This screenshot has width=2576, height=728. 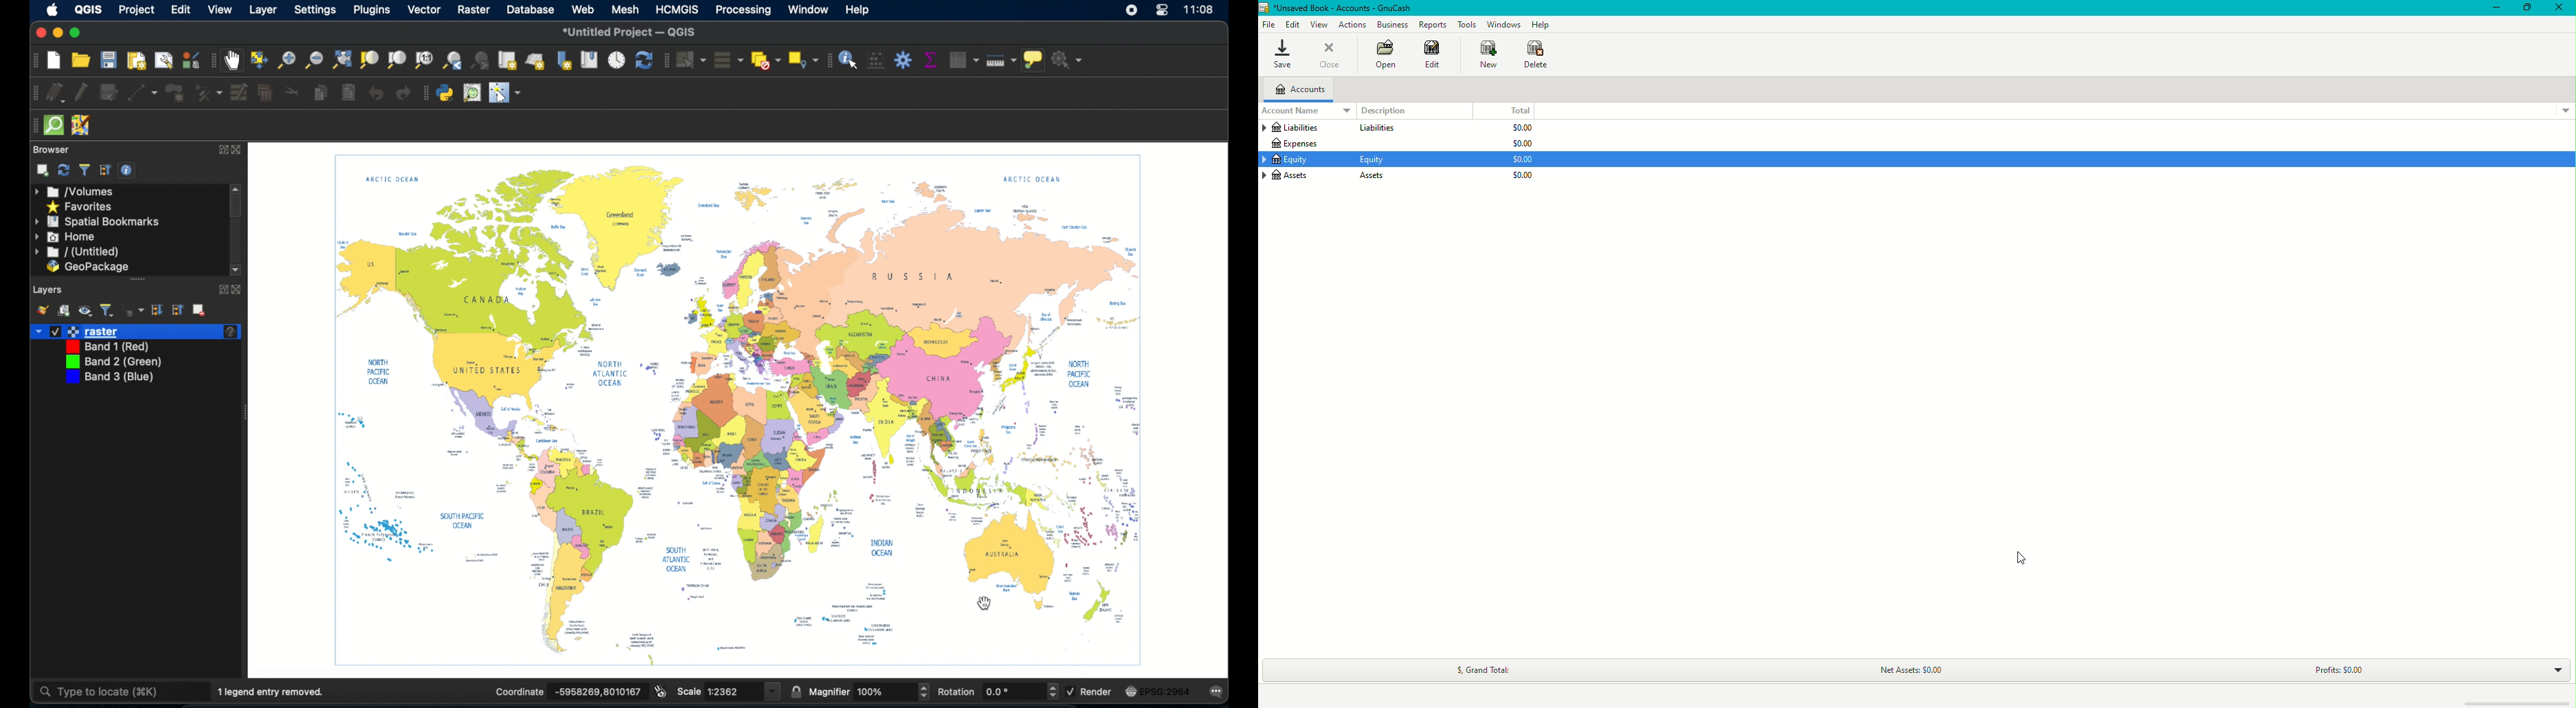 What do you see at coordinates (182, 10) in the screenshot?
I see `edit` at bounding box center [182, 10].